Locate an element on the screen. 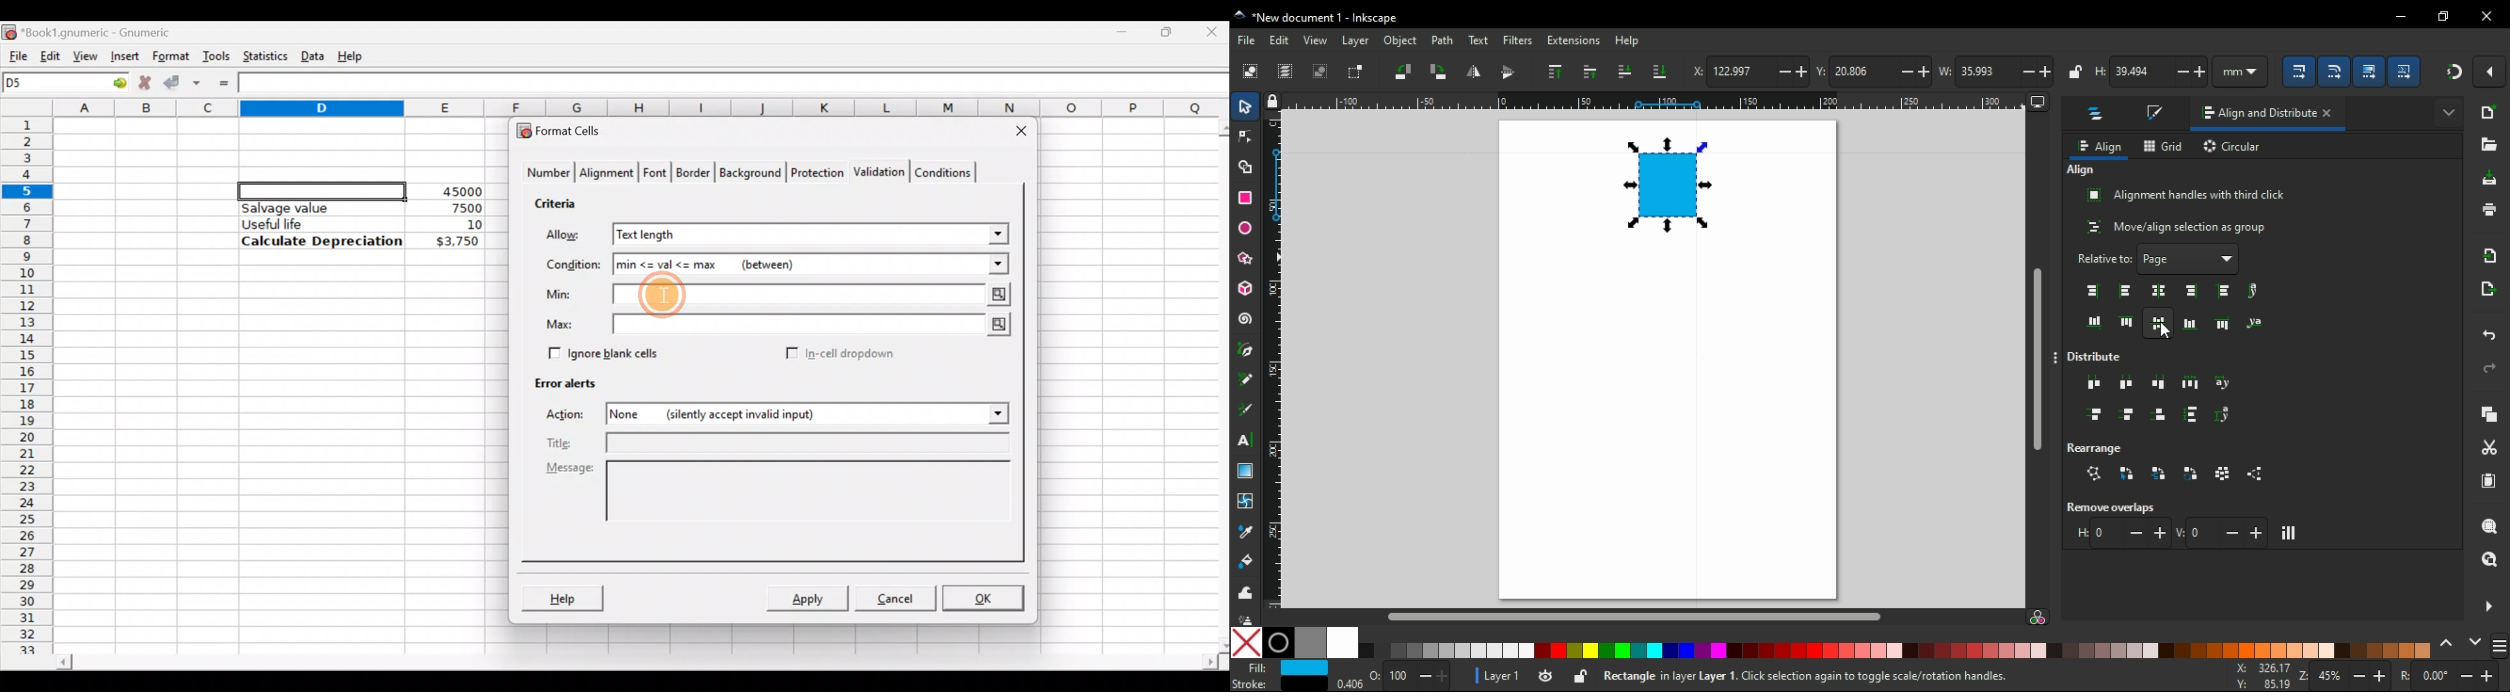  distribute is located at coordinates (2100, 357).